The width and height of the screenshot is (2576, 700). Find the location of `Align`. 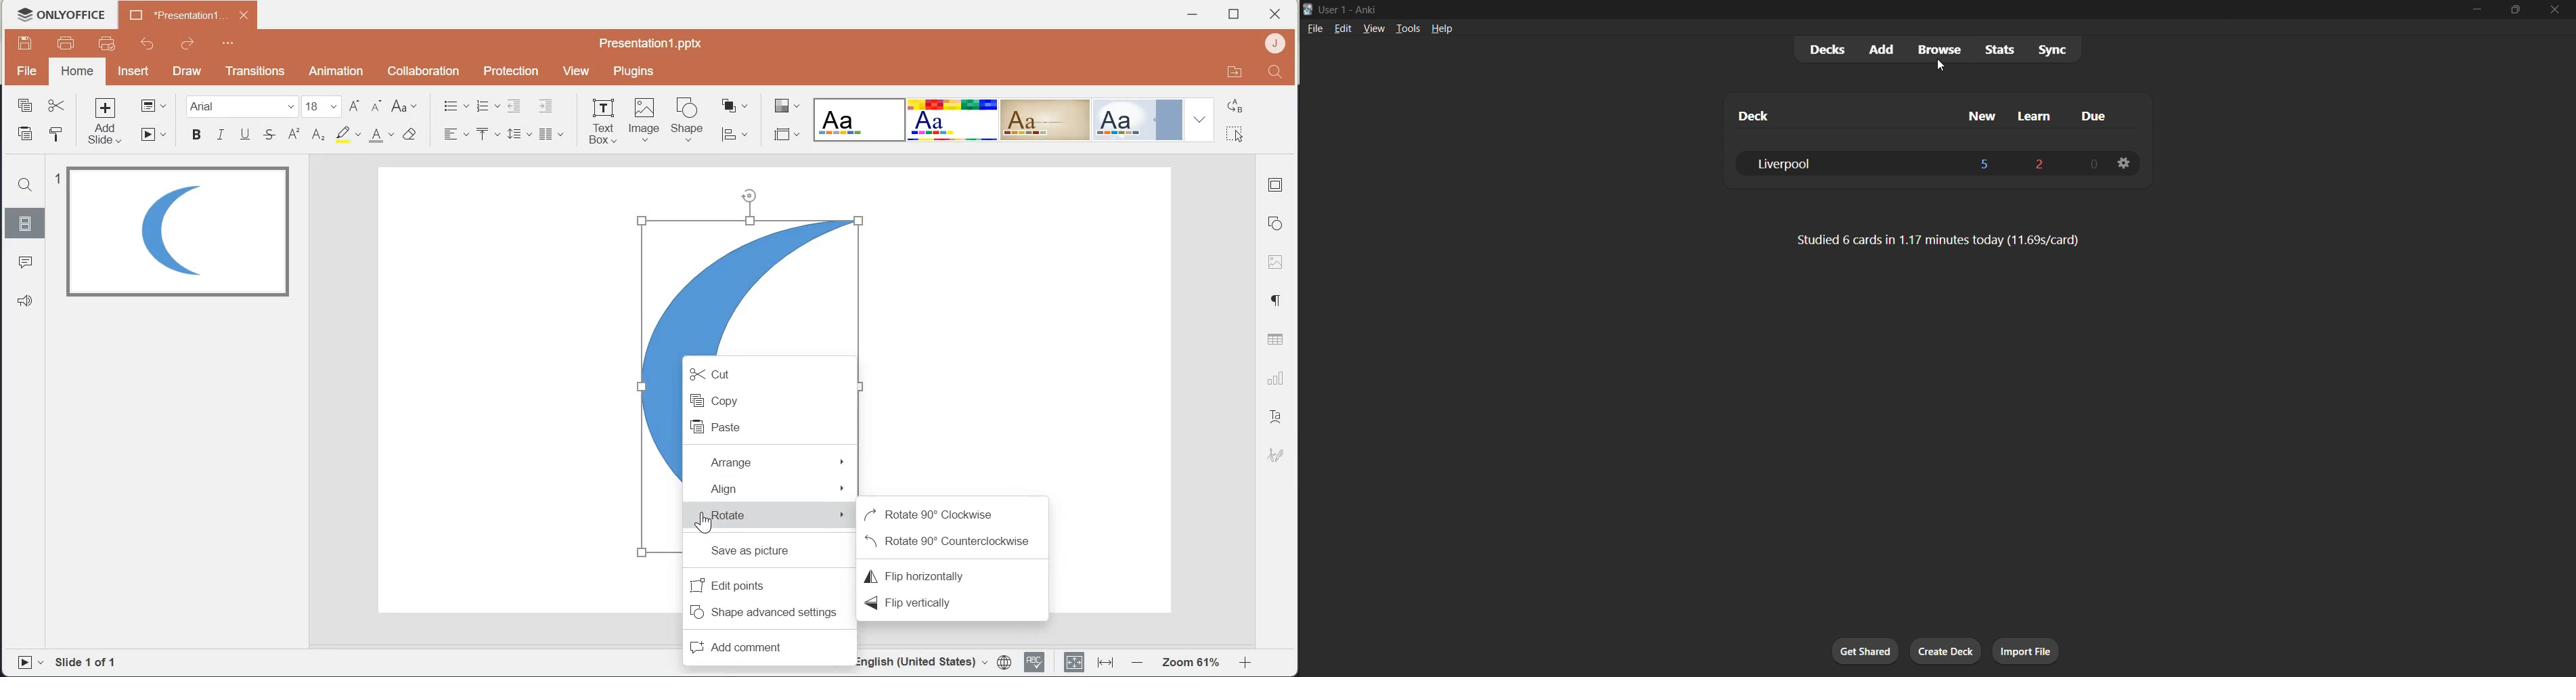

Align is located at coordinates (775, 488).